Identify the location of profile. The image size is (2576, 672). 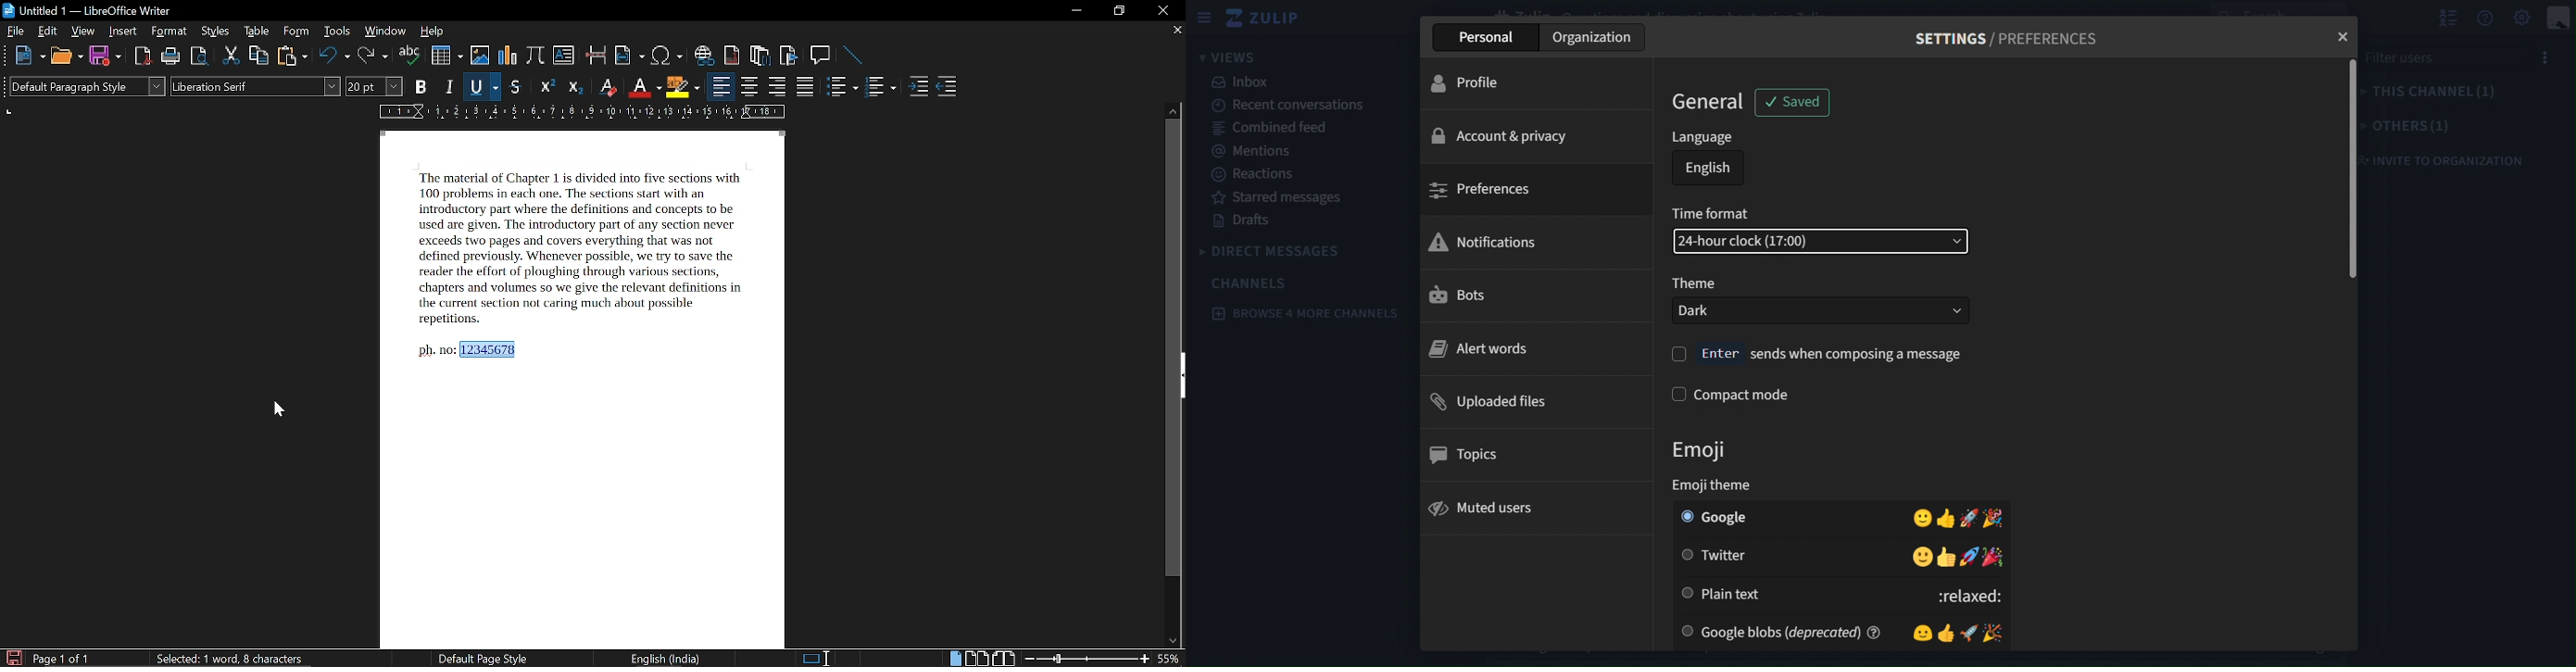
(1534, 82).